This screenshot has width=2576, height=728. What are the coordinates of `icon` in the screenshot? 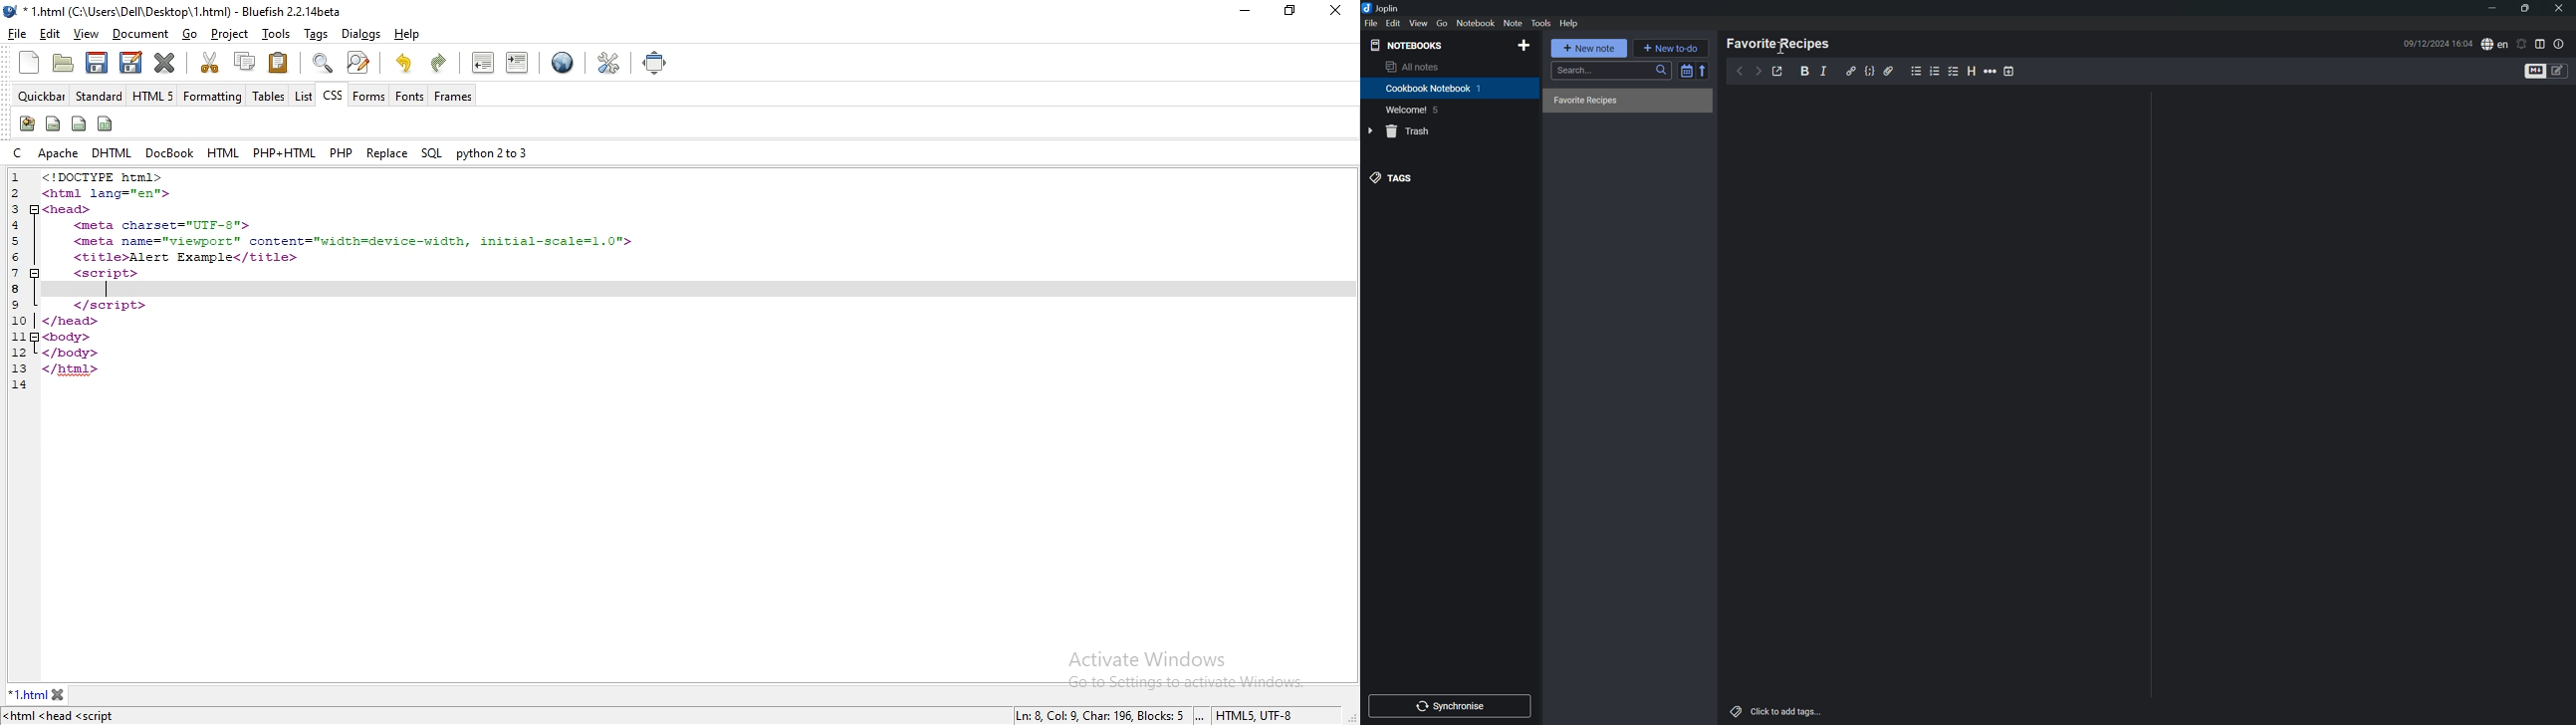 It's located at (26, 124).